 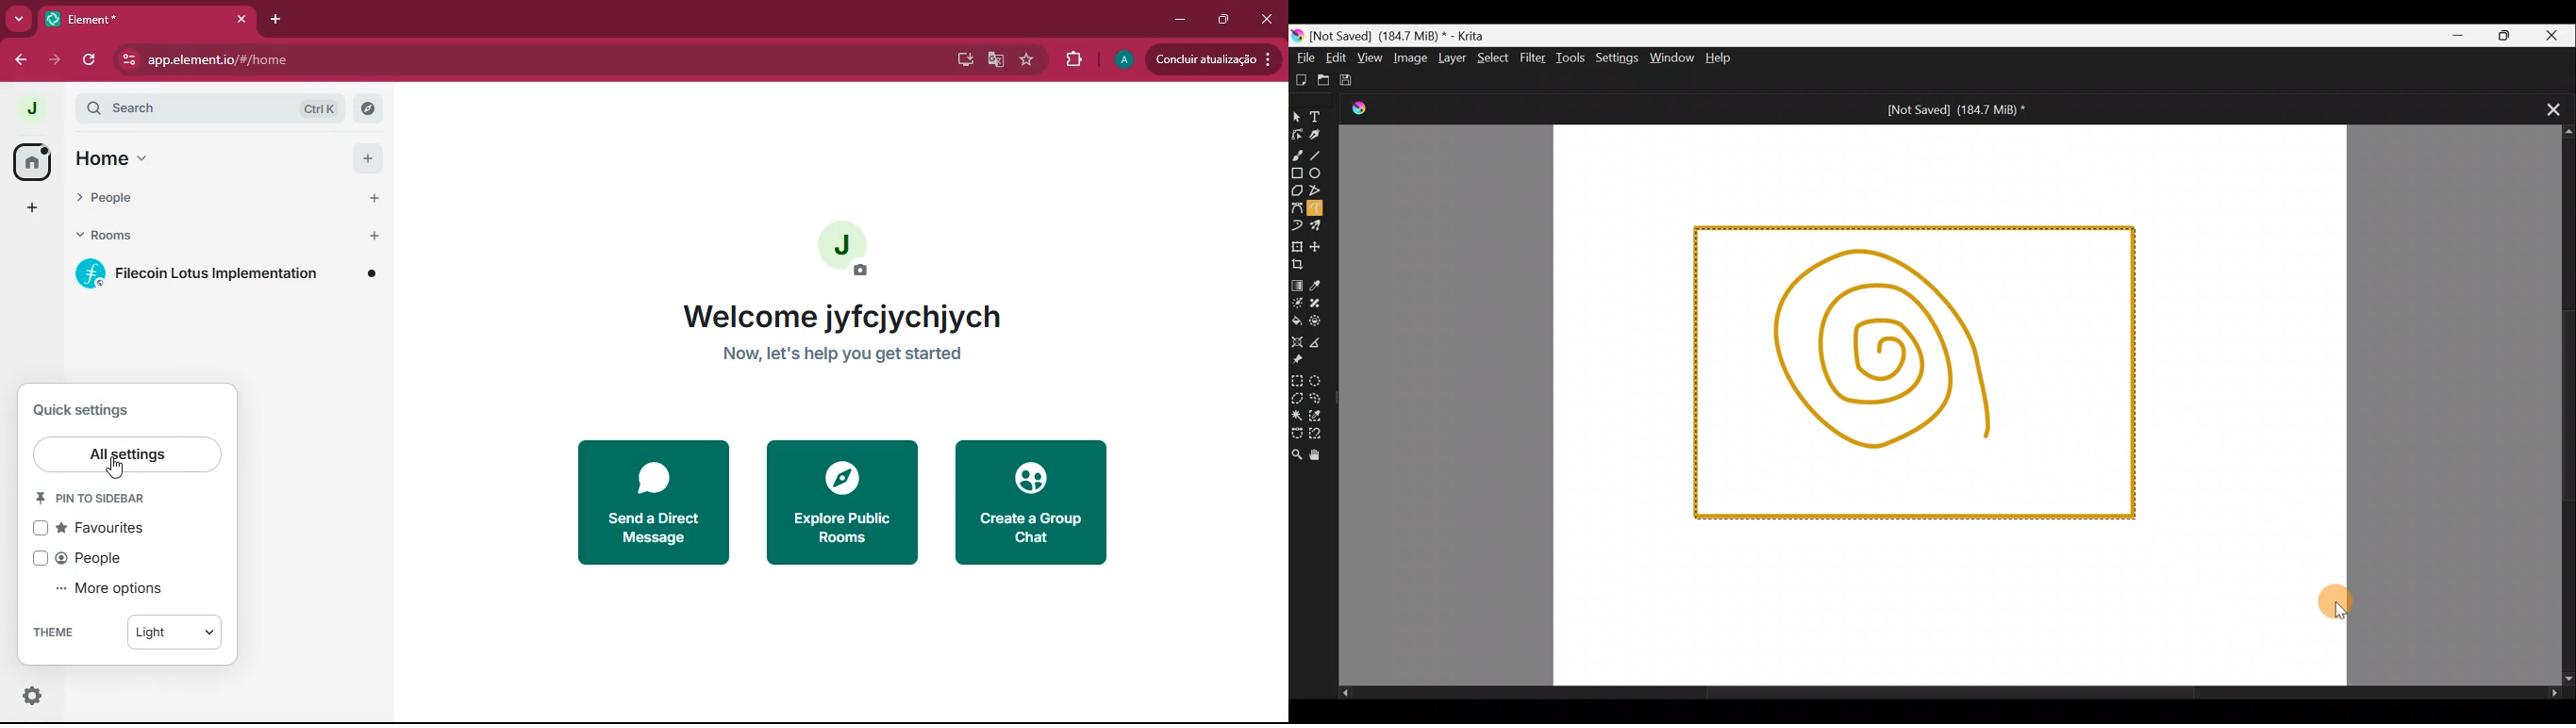 What do you see at coordinates (1492, 58) in the screenshot?
I see `Select` at bounding box center [1492, 58].